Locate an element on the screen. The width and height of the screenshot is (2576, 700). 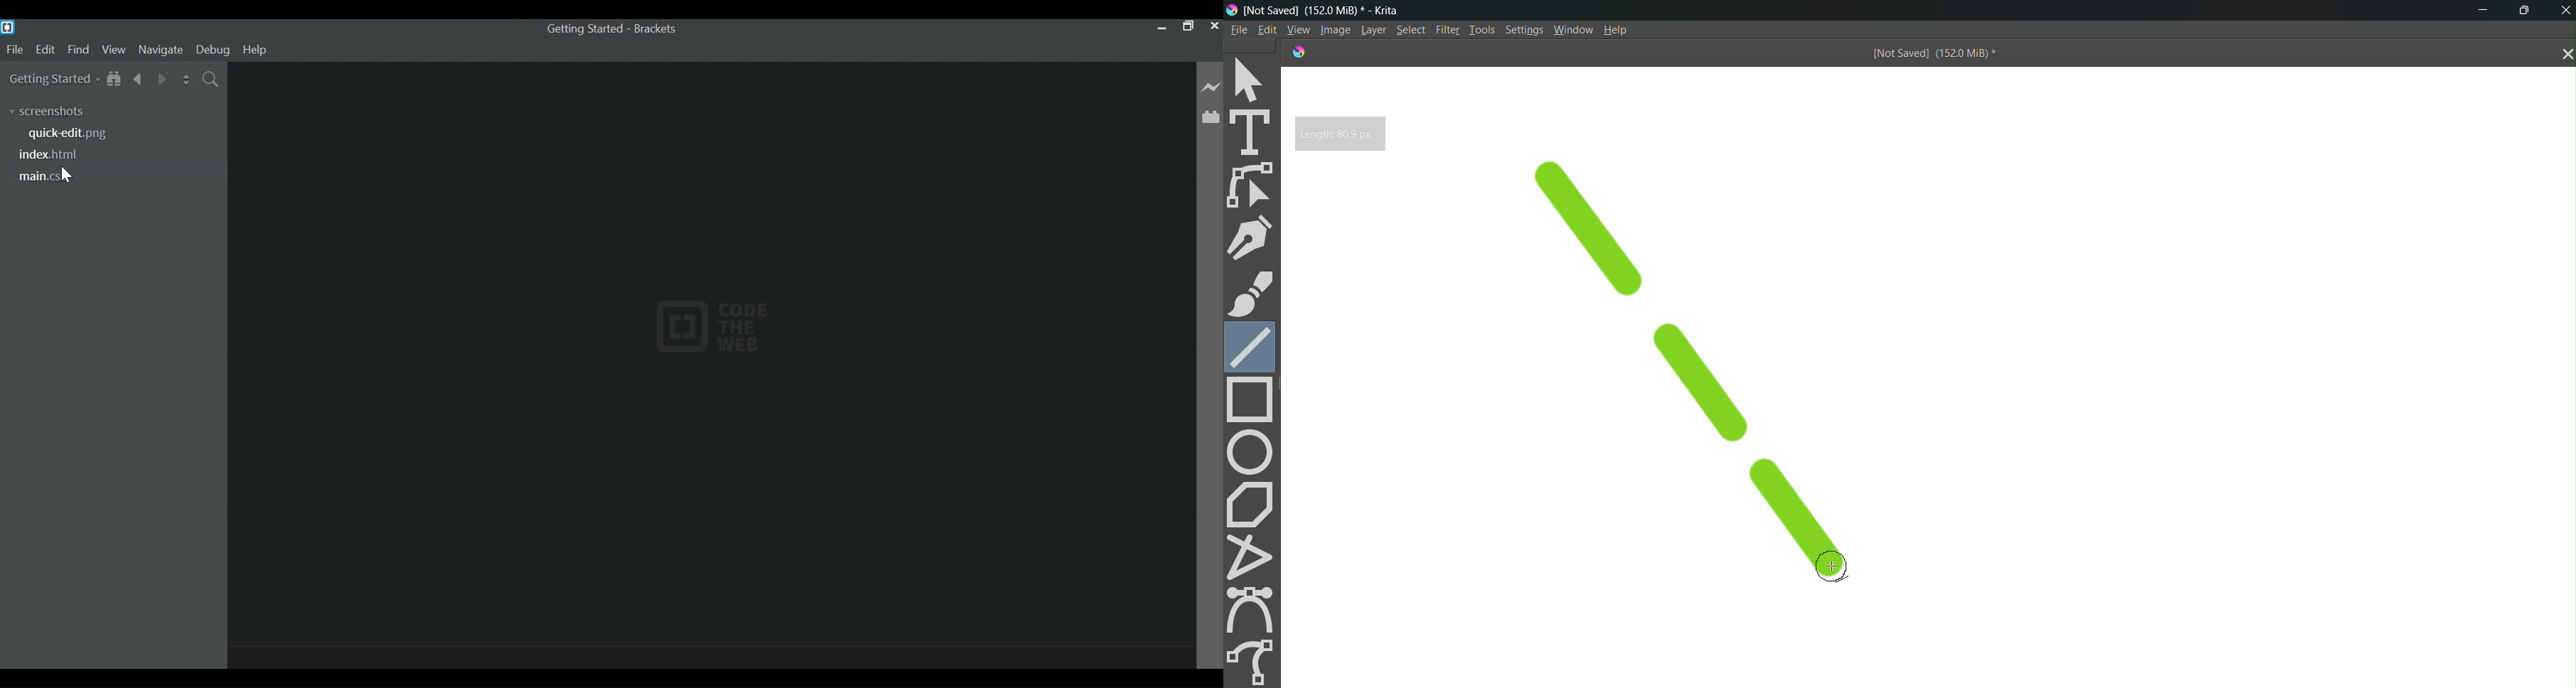
logo is located at coordinates (1297, 51).